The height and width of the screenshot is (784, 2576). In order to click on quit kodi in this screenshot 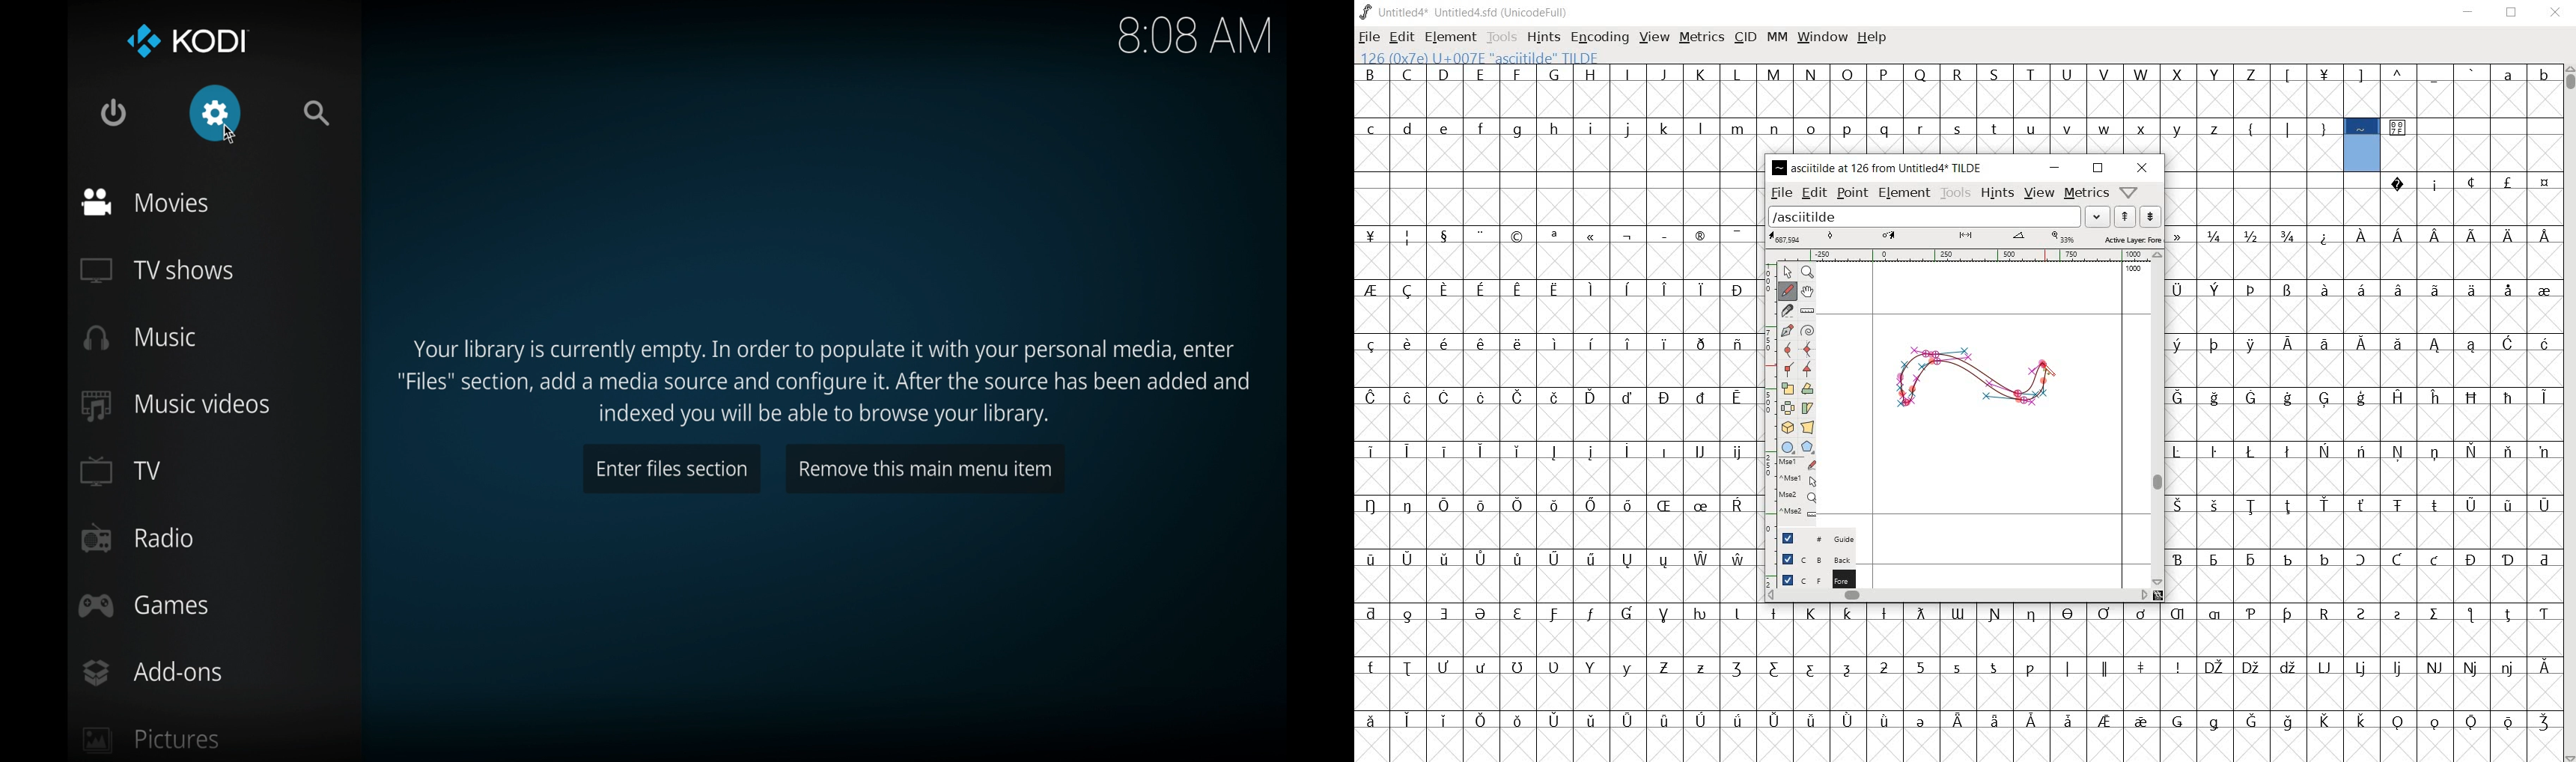, I will do `click(114, 113)`.